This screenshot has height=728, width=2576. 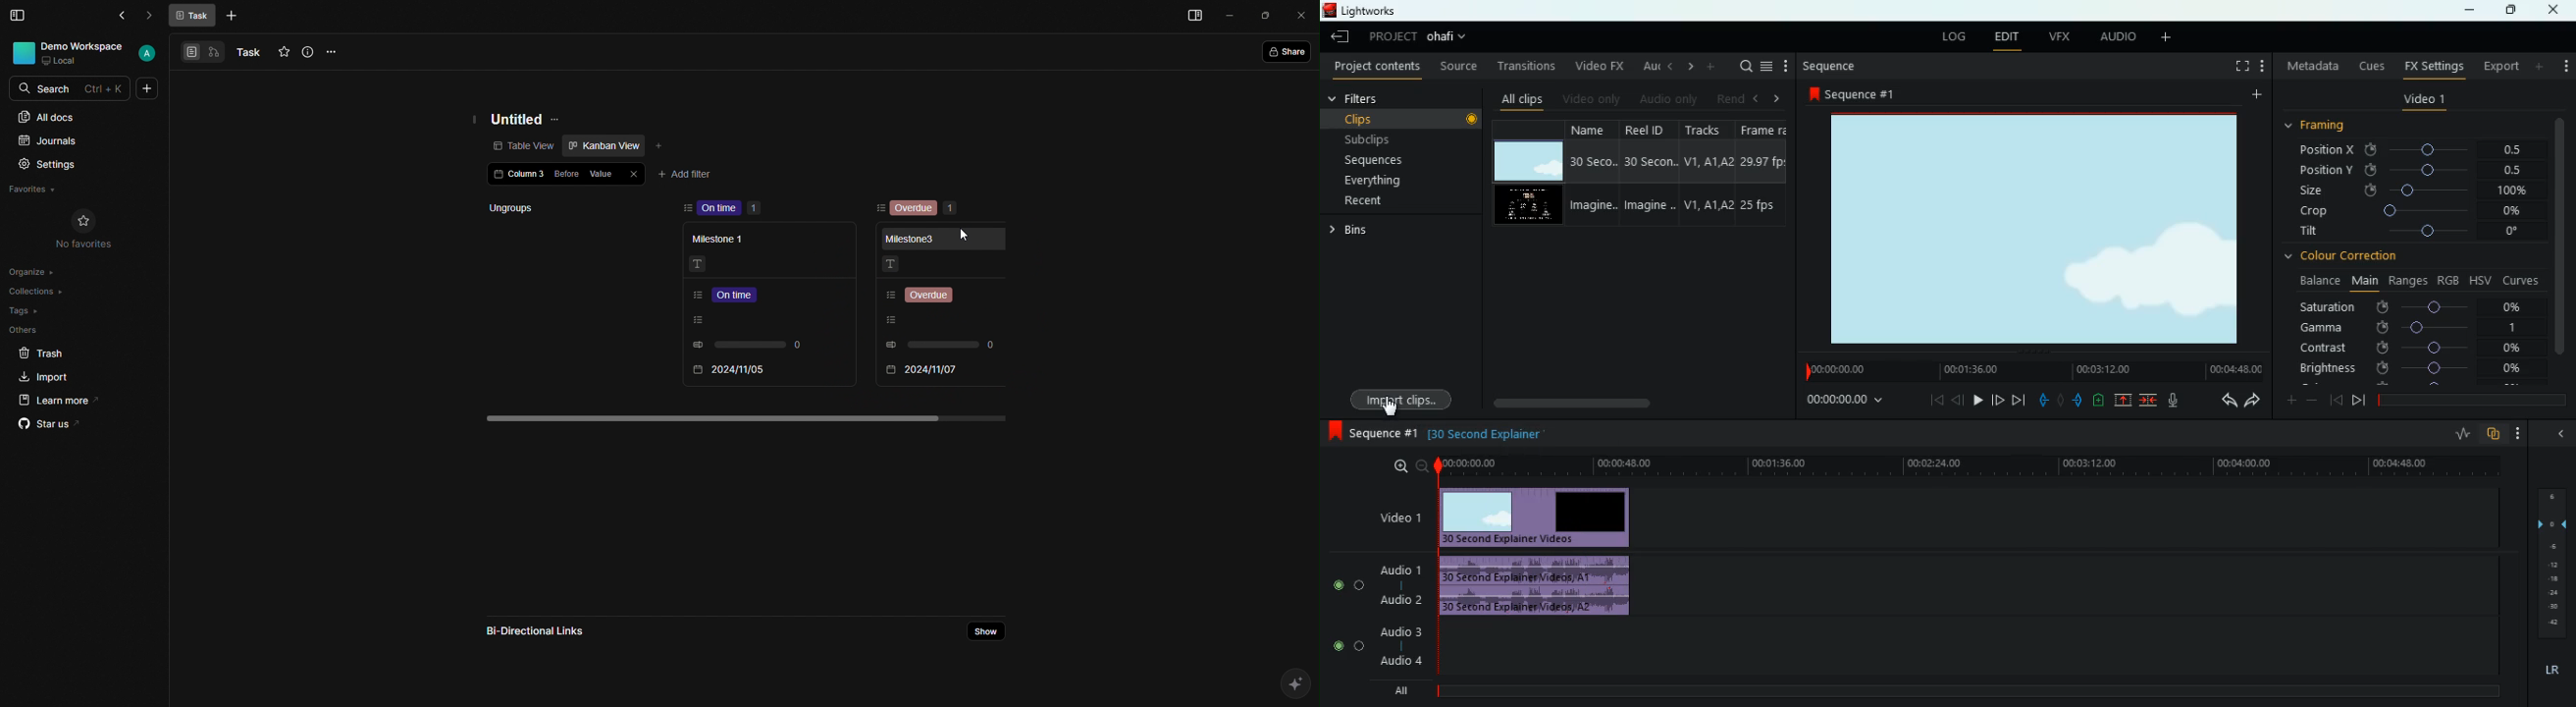 I want to click on more, so click(x=2262, y=66).